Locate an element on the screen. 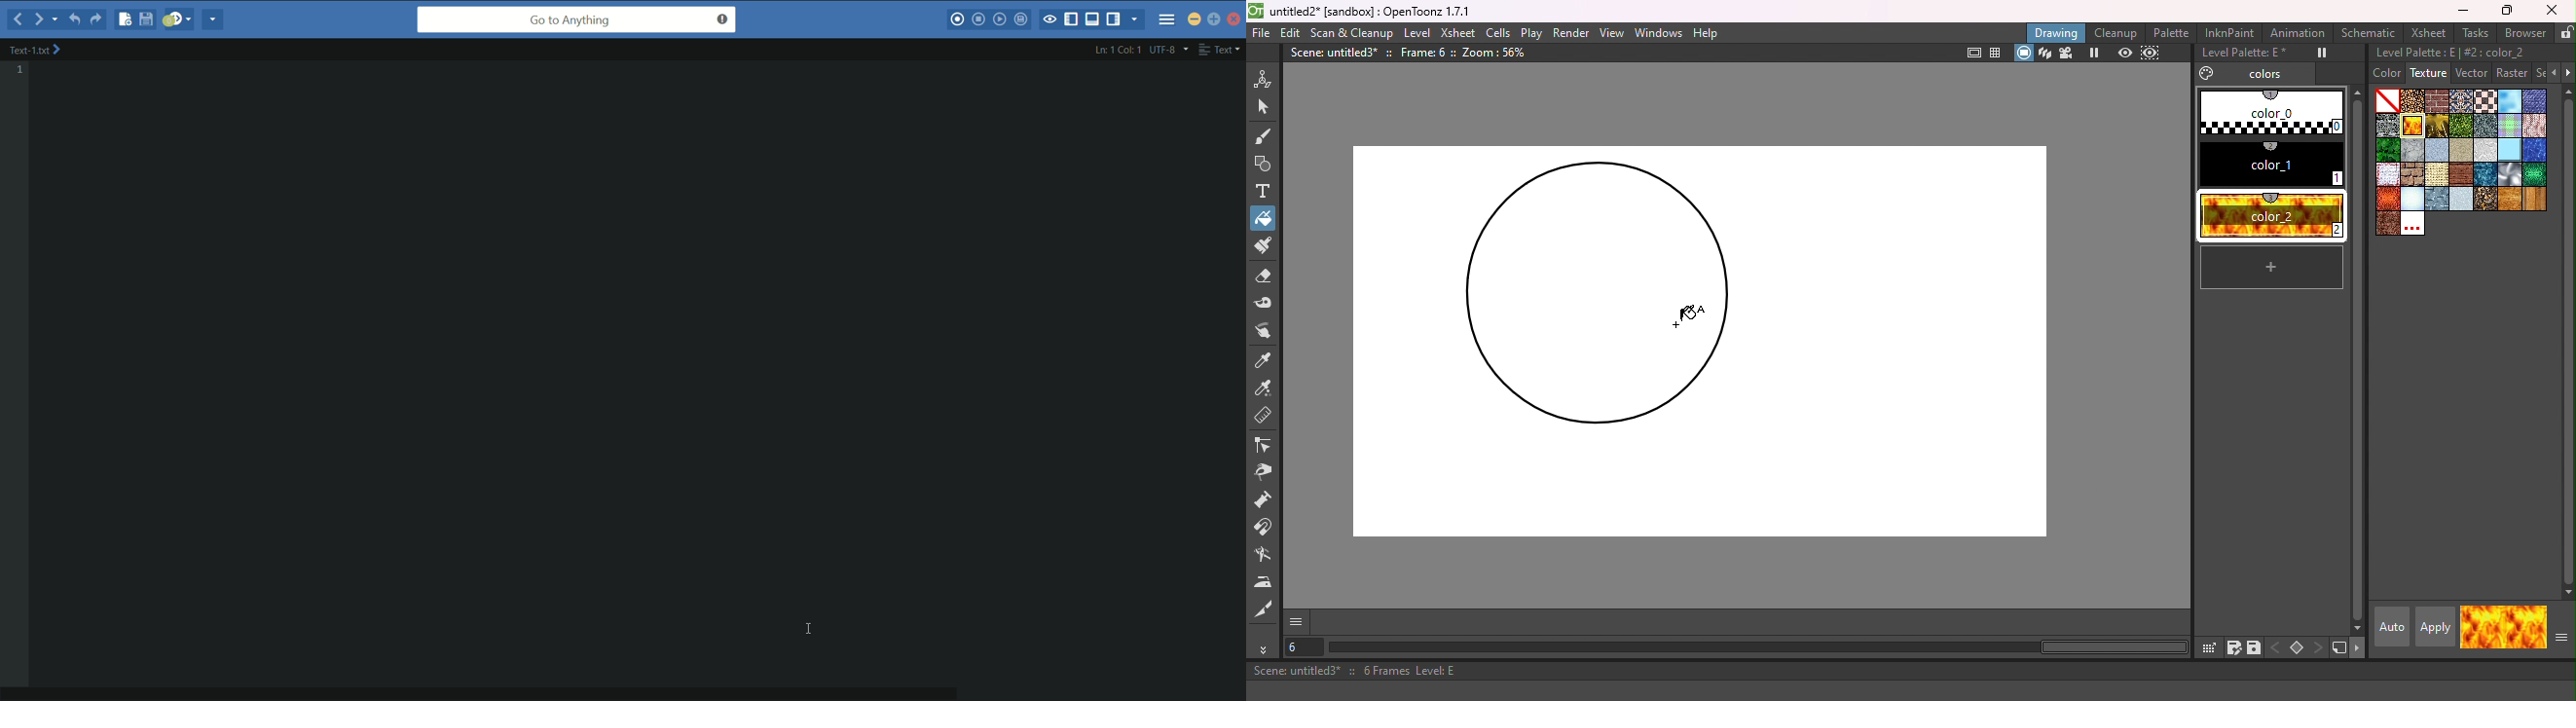  Drystonewall.bmp is located at coordinates (2387, 126).